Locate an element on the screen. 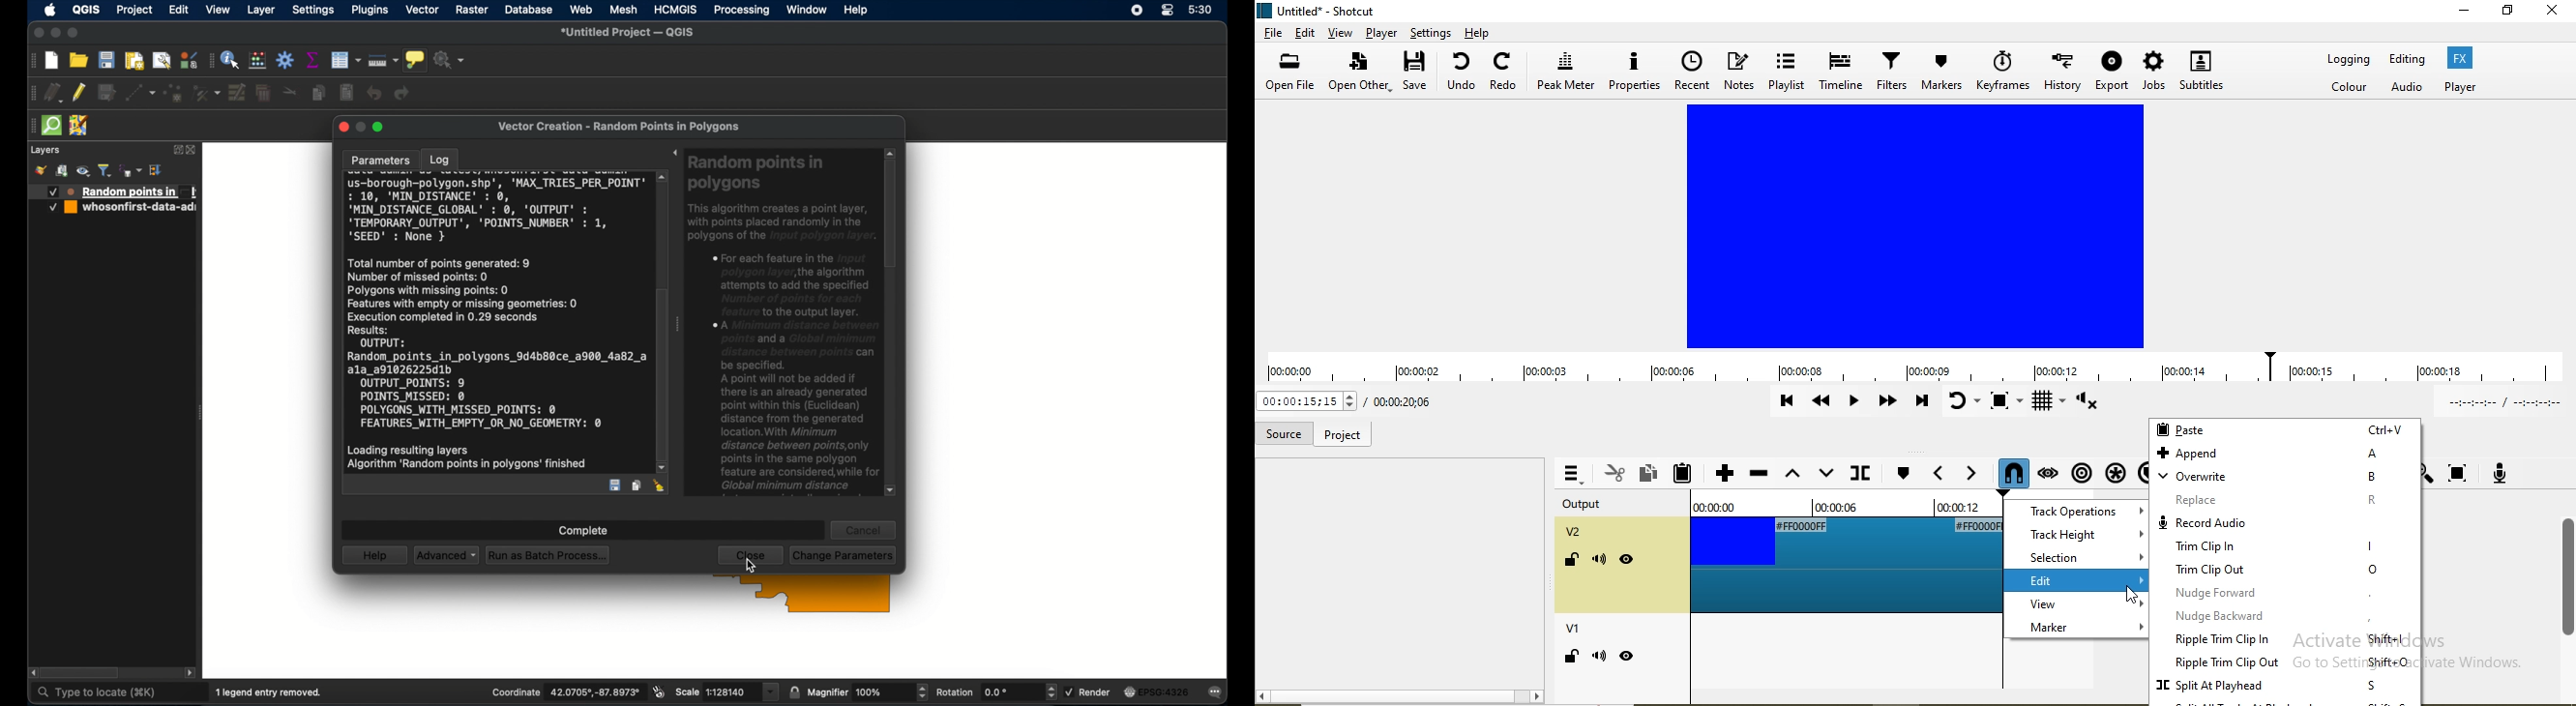  Audio is located at coordinates (2409, 88).